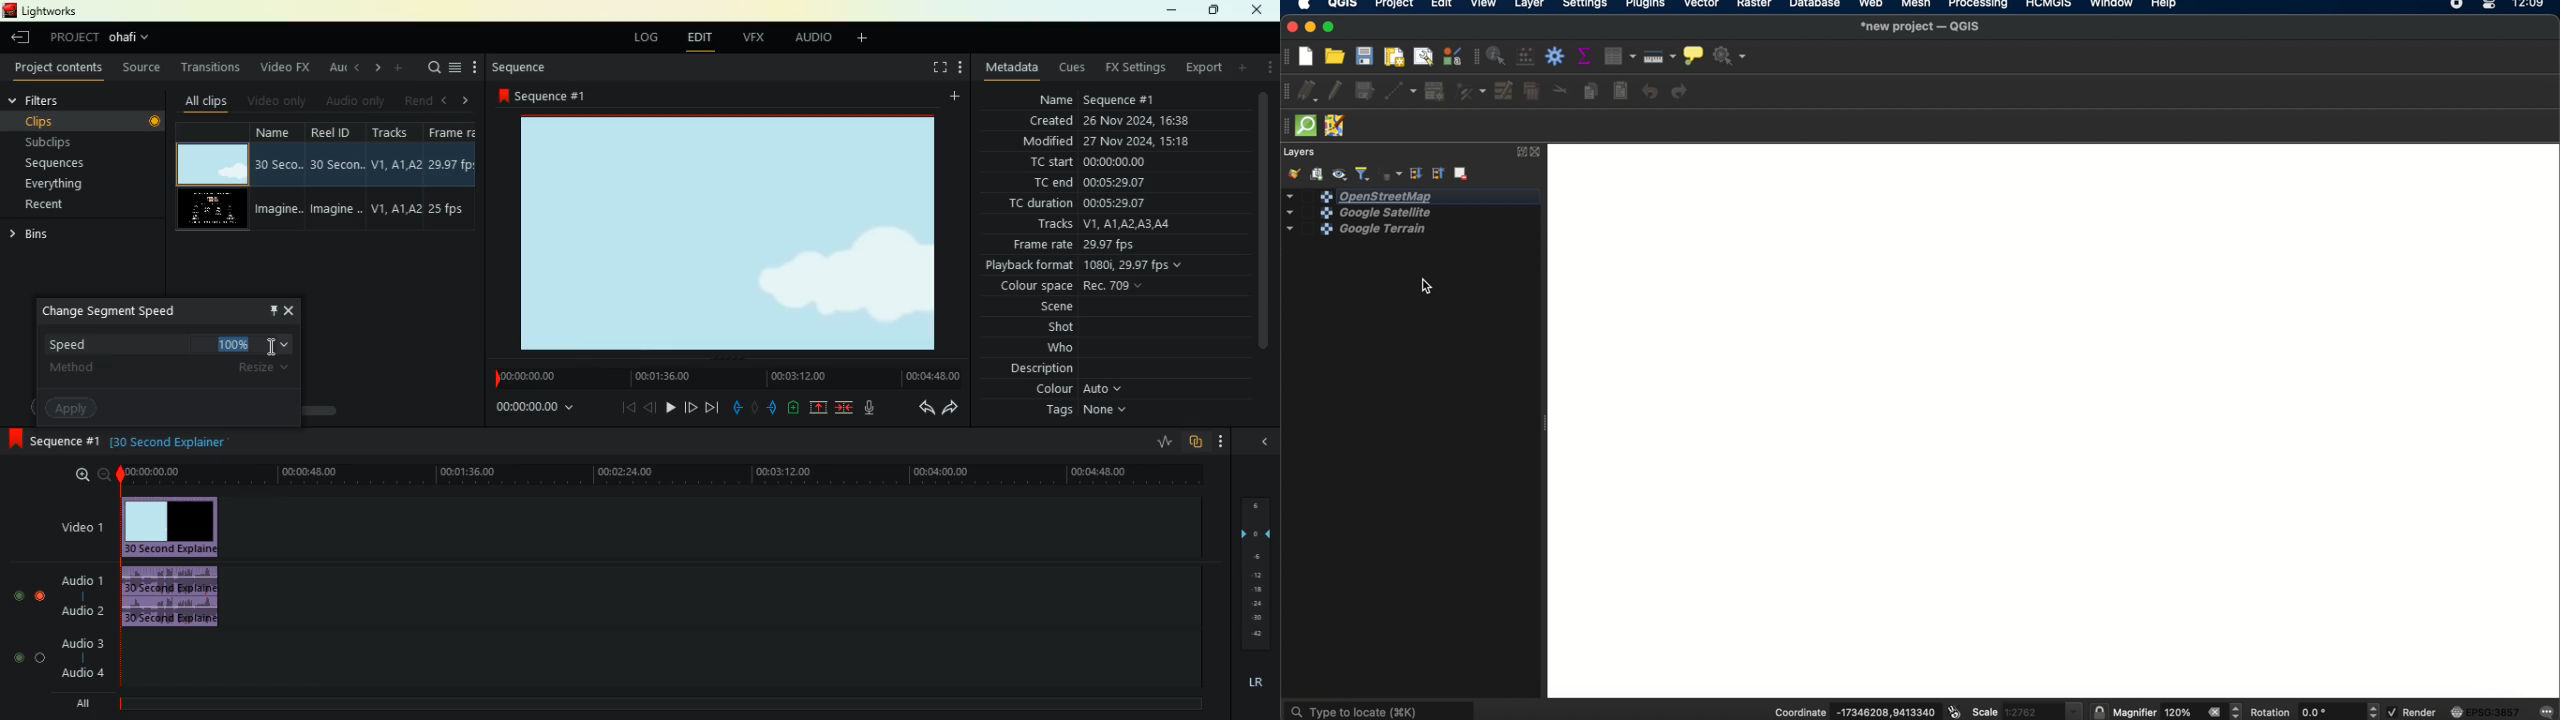 The image size is (2576, 728). I want to click on type to locate, so click(1381, 709).